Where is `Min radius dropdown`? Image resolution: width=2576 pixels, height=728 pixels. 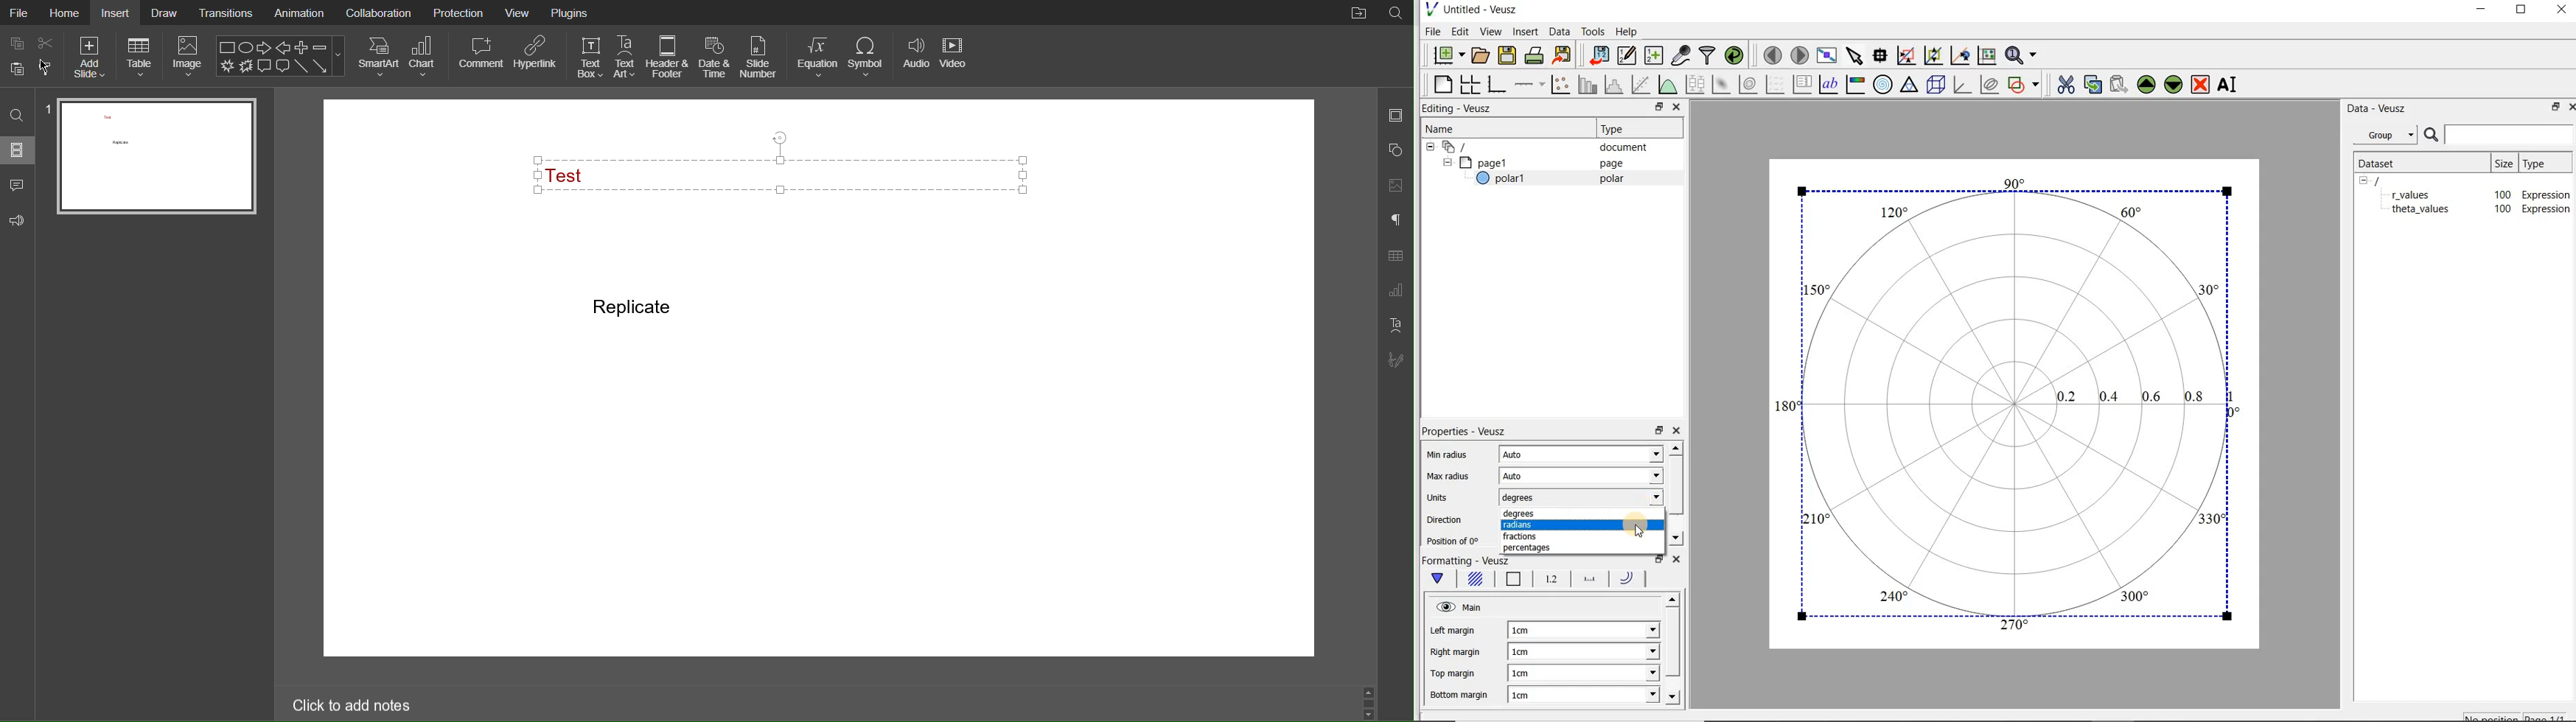 Min radius dropdown is located at coordinates (1632, 455).